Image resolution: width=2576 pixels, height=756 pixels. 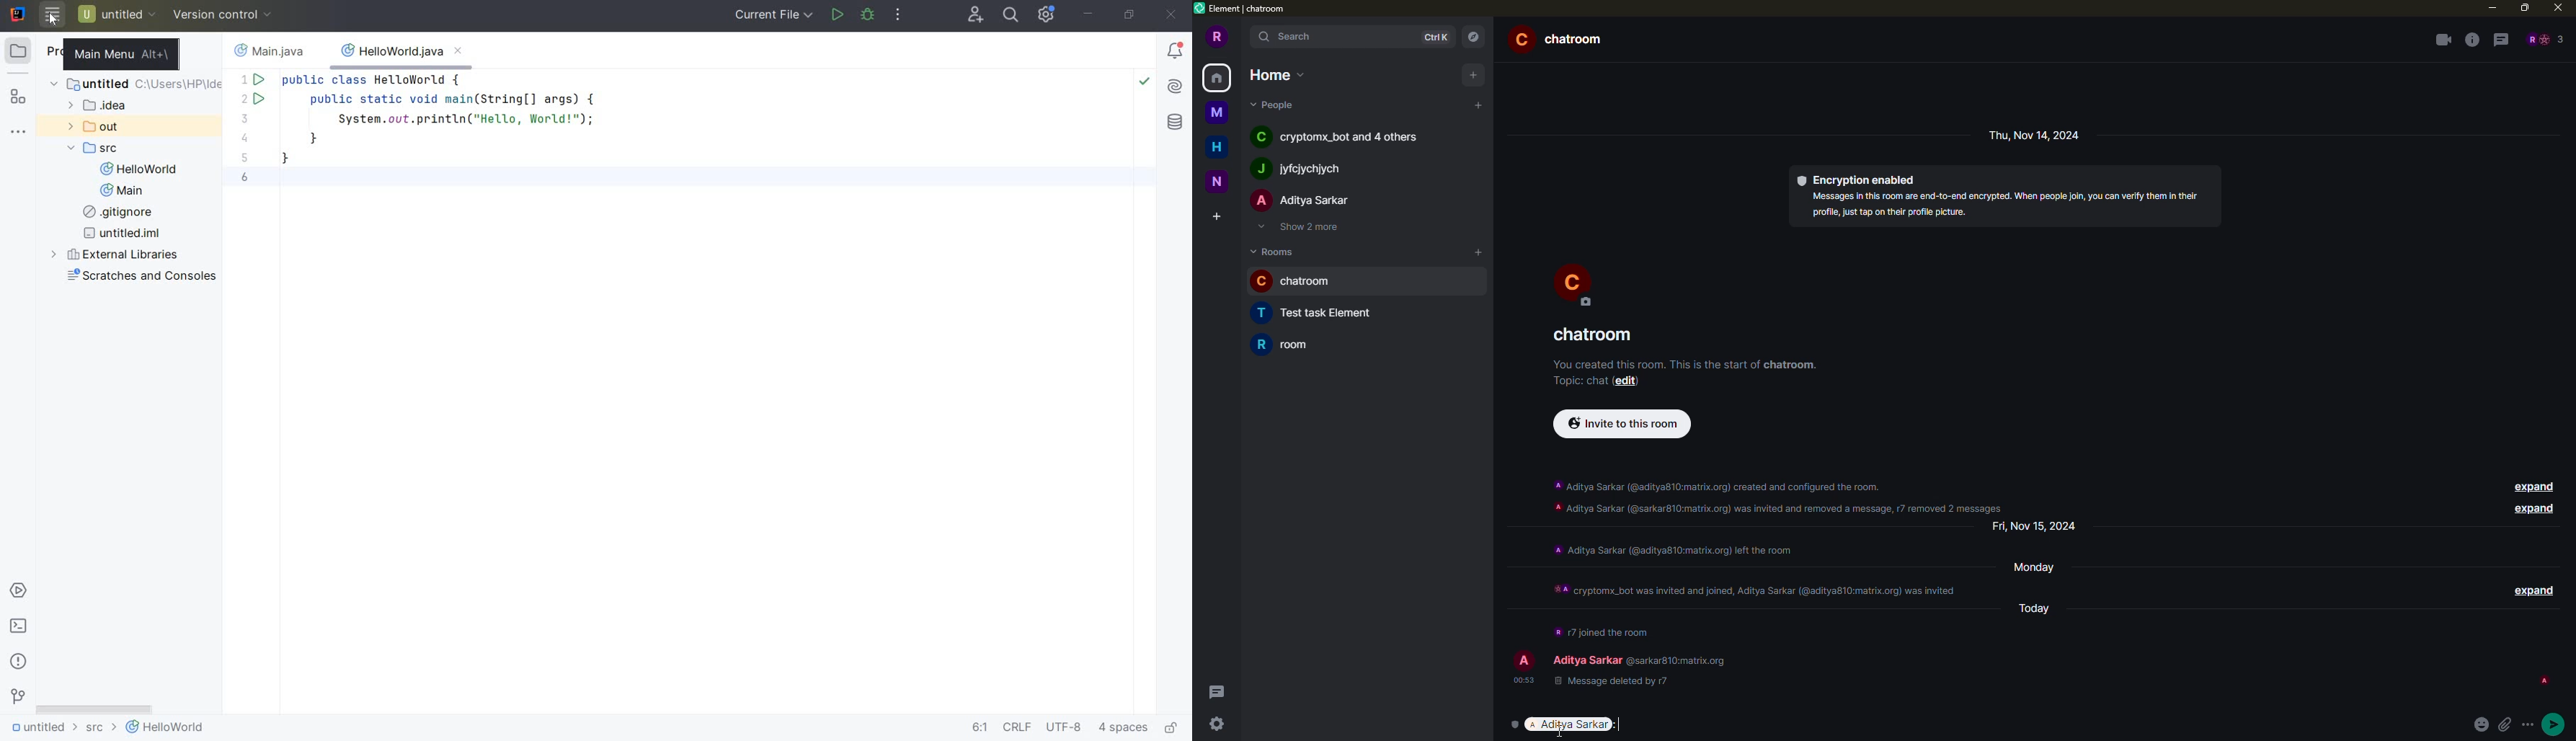 What do you see at coordinates (1292, 344) in the screenshot?
I see `room` at bounding box center [1292, 344].